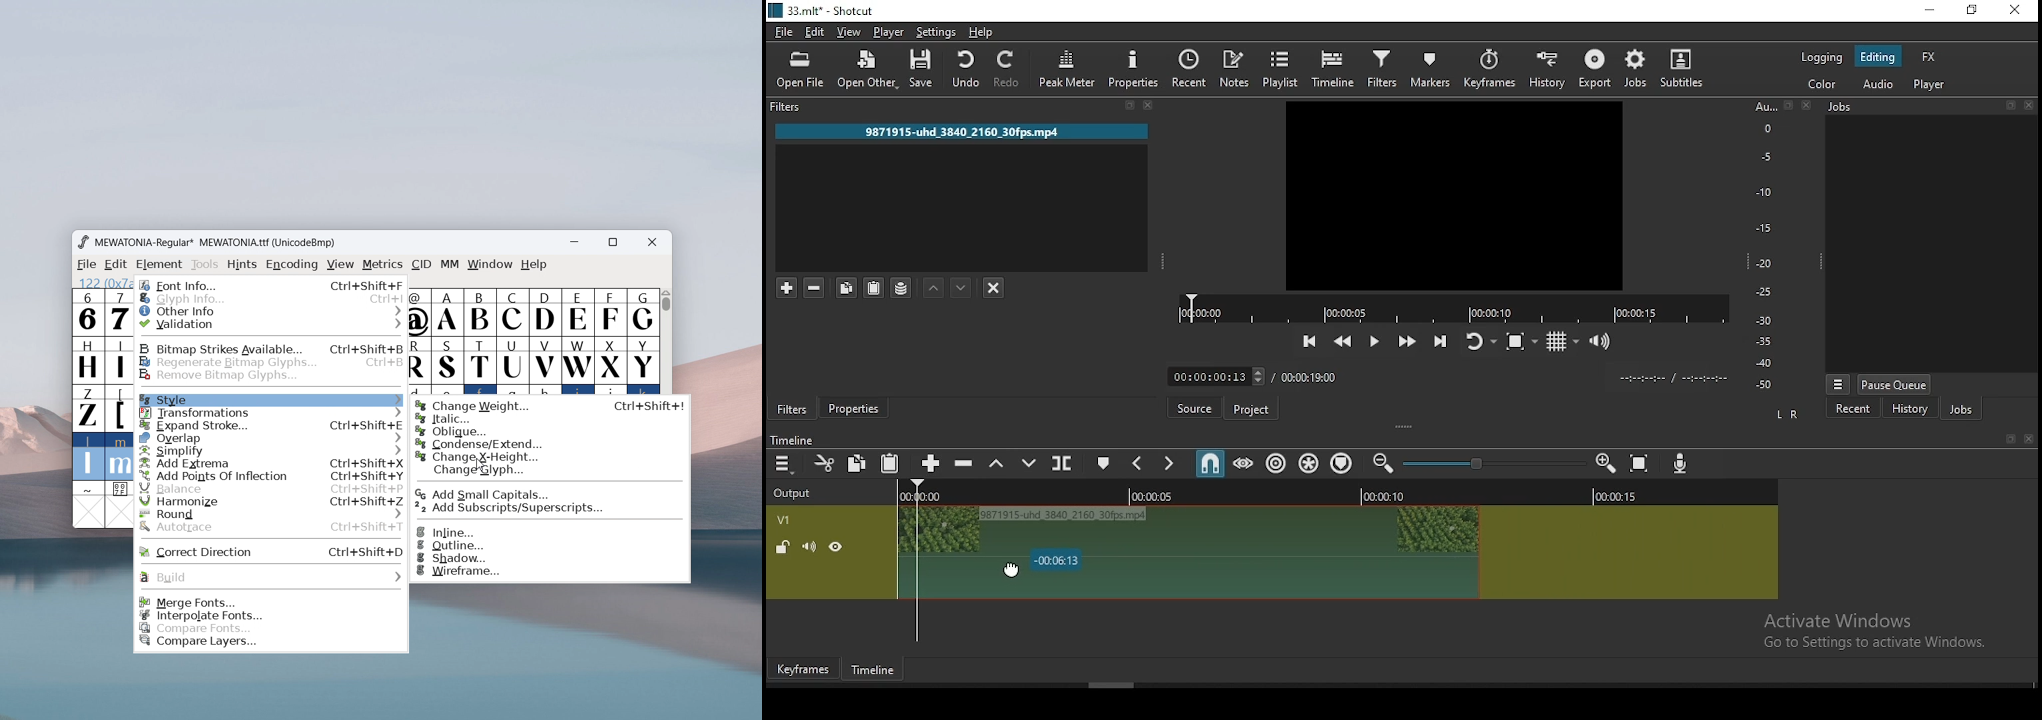  Describe the element at coordinates (1012, 571) in the screenshot. I see `cursor` at that location.